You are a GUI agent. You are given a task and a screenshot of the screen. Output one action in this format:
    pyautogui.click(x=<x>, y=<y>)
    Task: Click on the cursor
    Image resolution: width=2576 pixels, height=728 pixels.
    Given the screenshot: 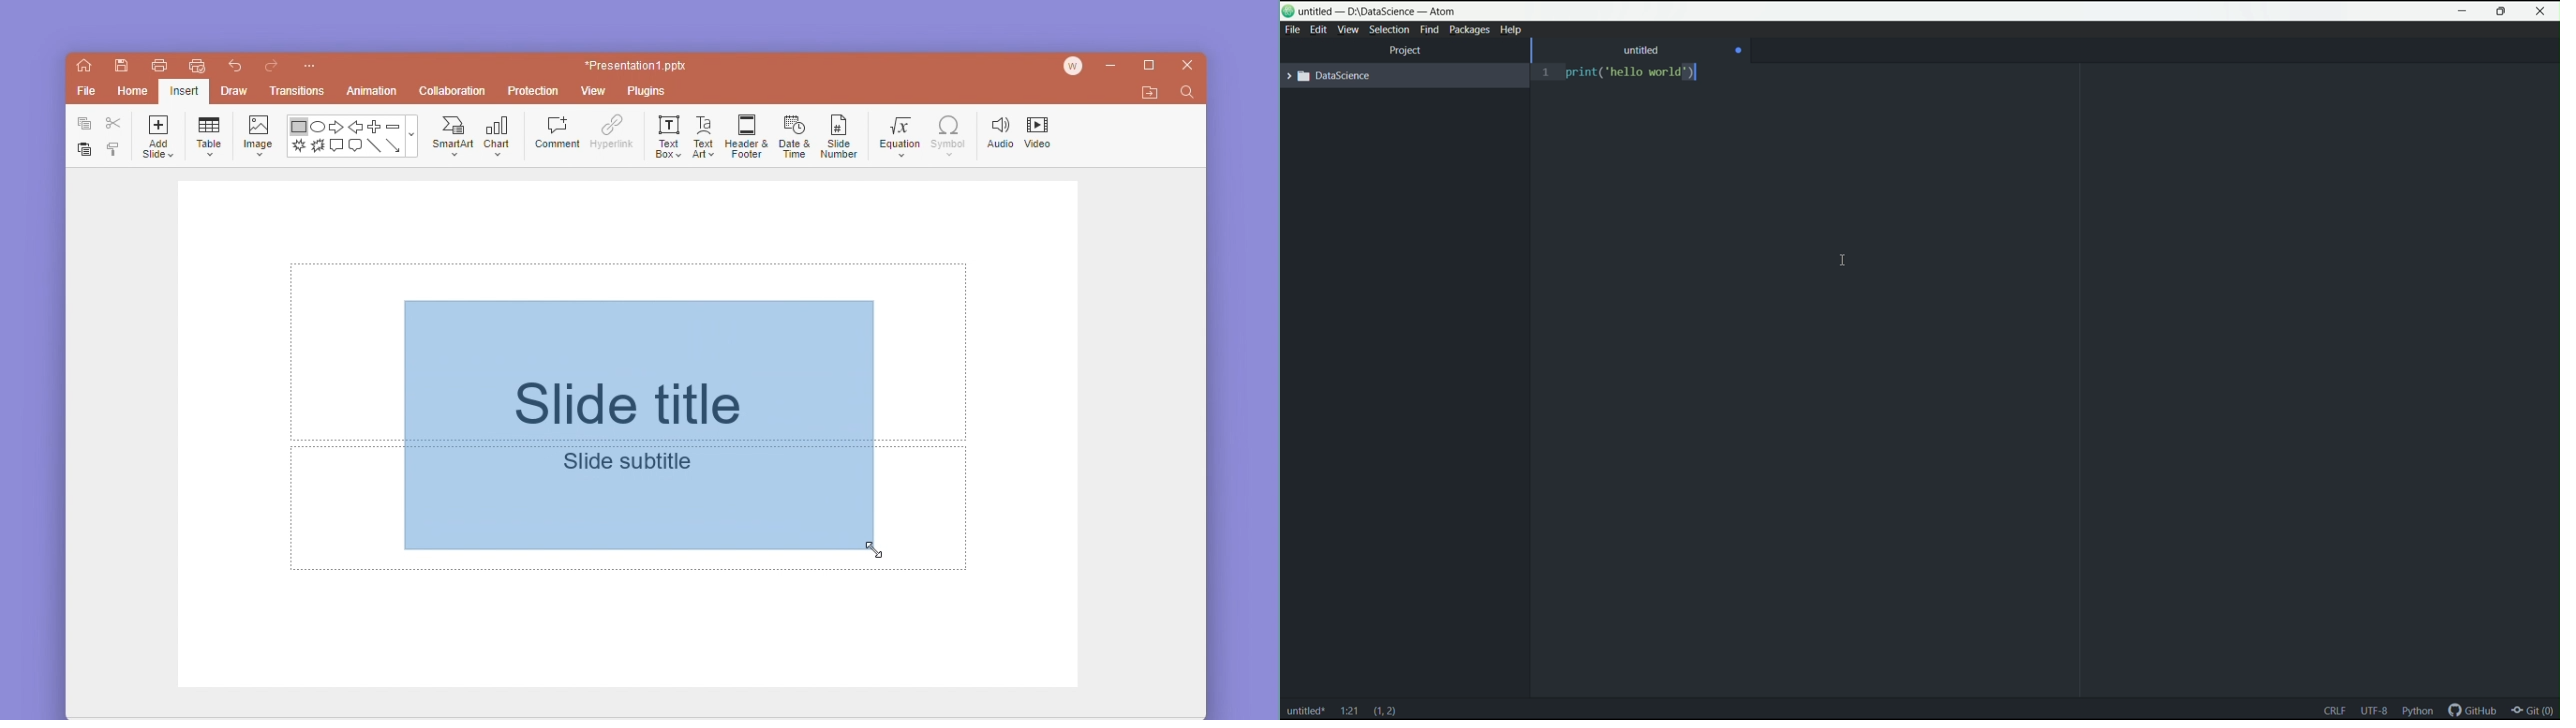 What is the action you would take?
    pyautogui.click(x=877, y=552)
    